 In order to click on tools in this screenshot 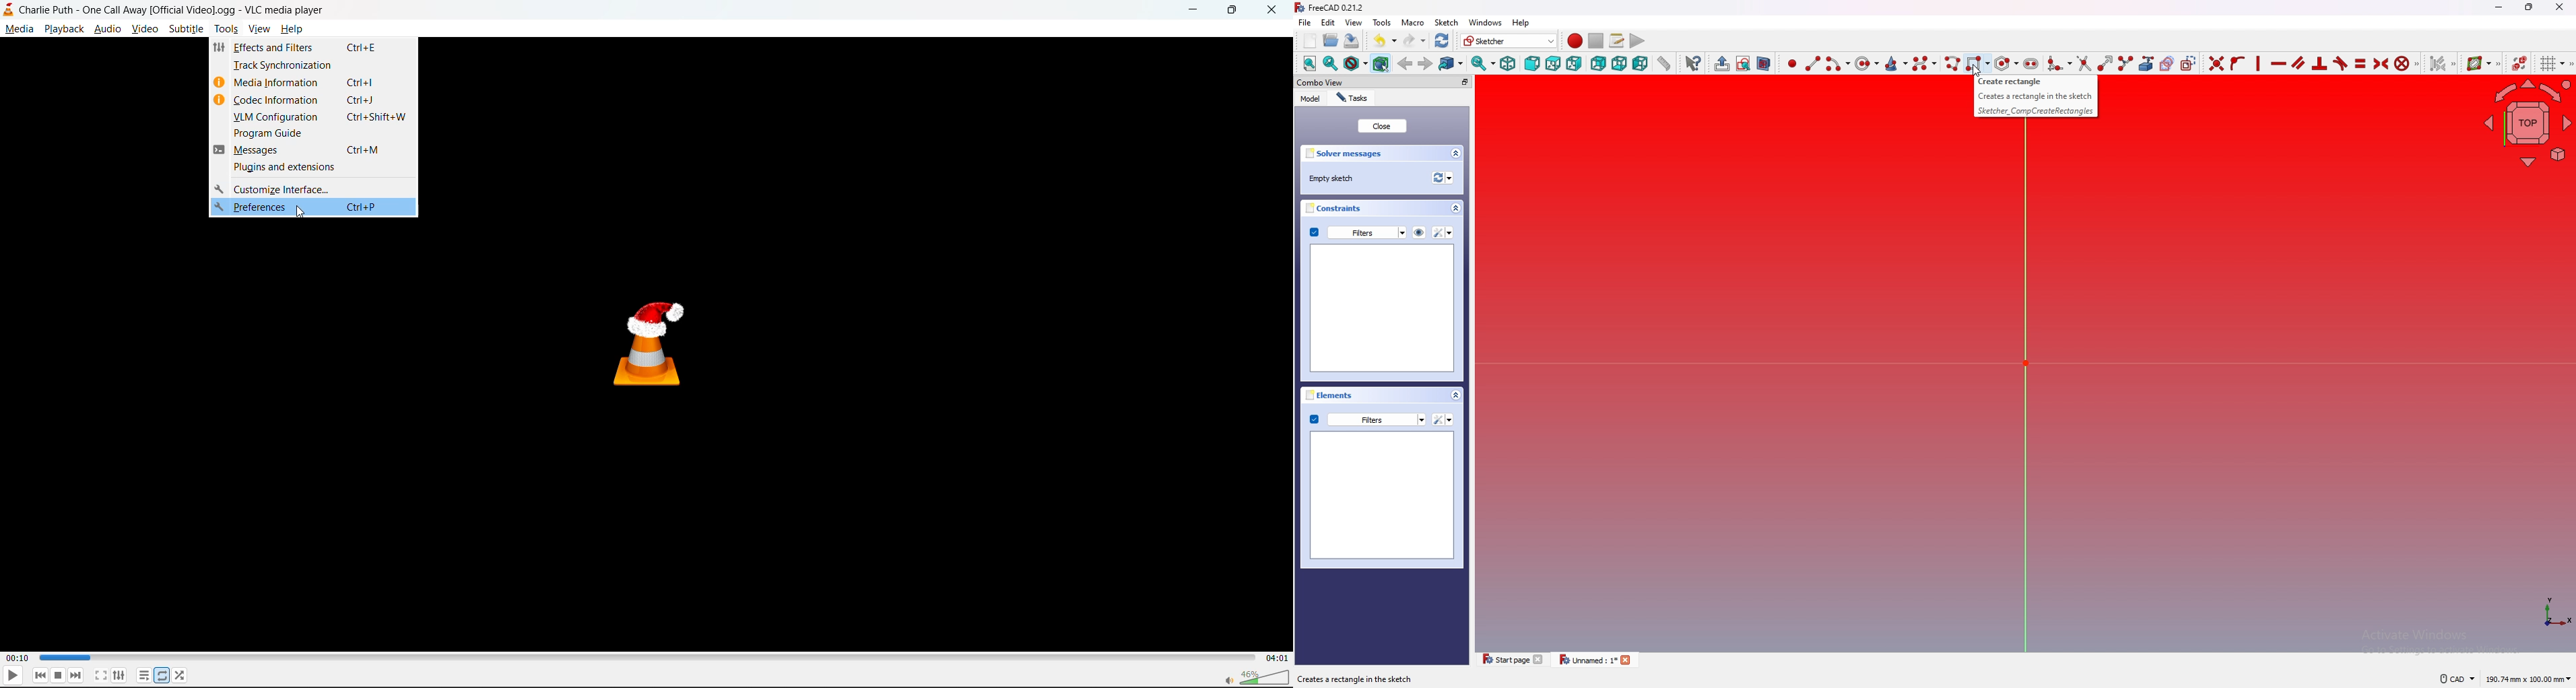, I will do `click(227, 28)`.